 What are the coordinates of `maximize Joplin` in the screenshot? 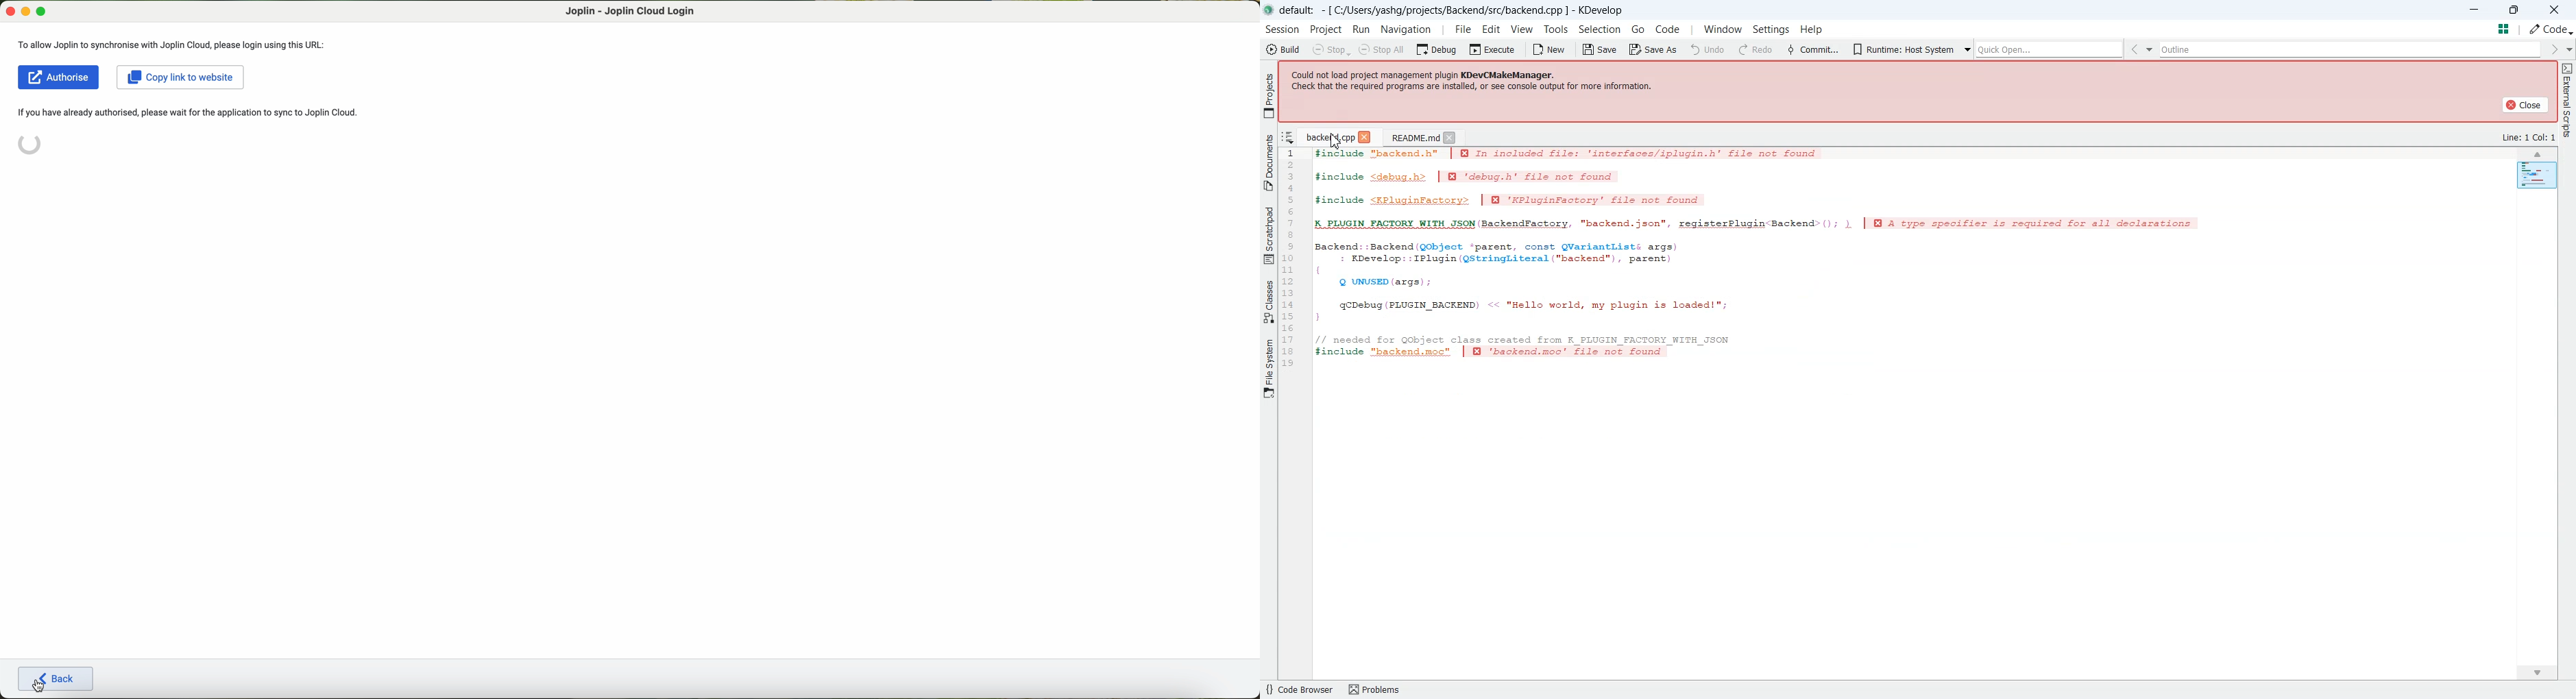 It's located at (42, 12).